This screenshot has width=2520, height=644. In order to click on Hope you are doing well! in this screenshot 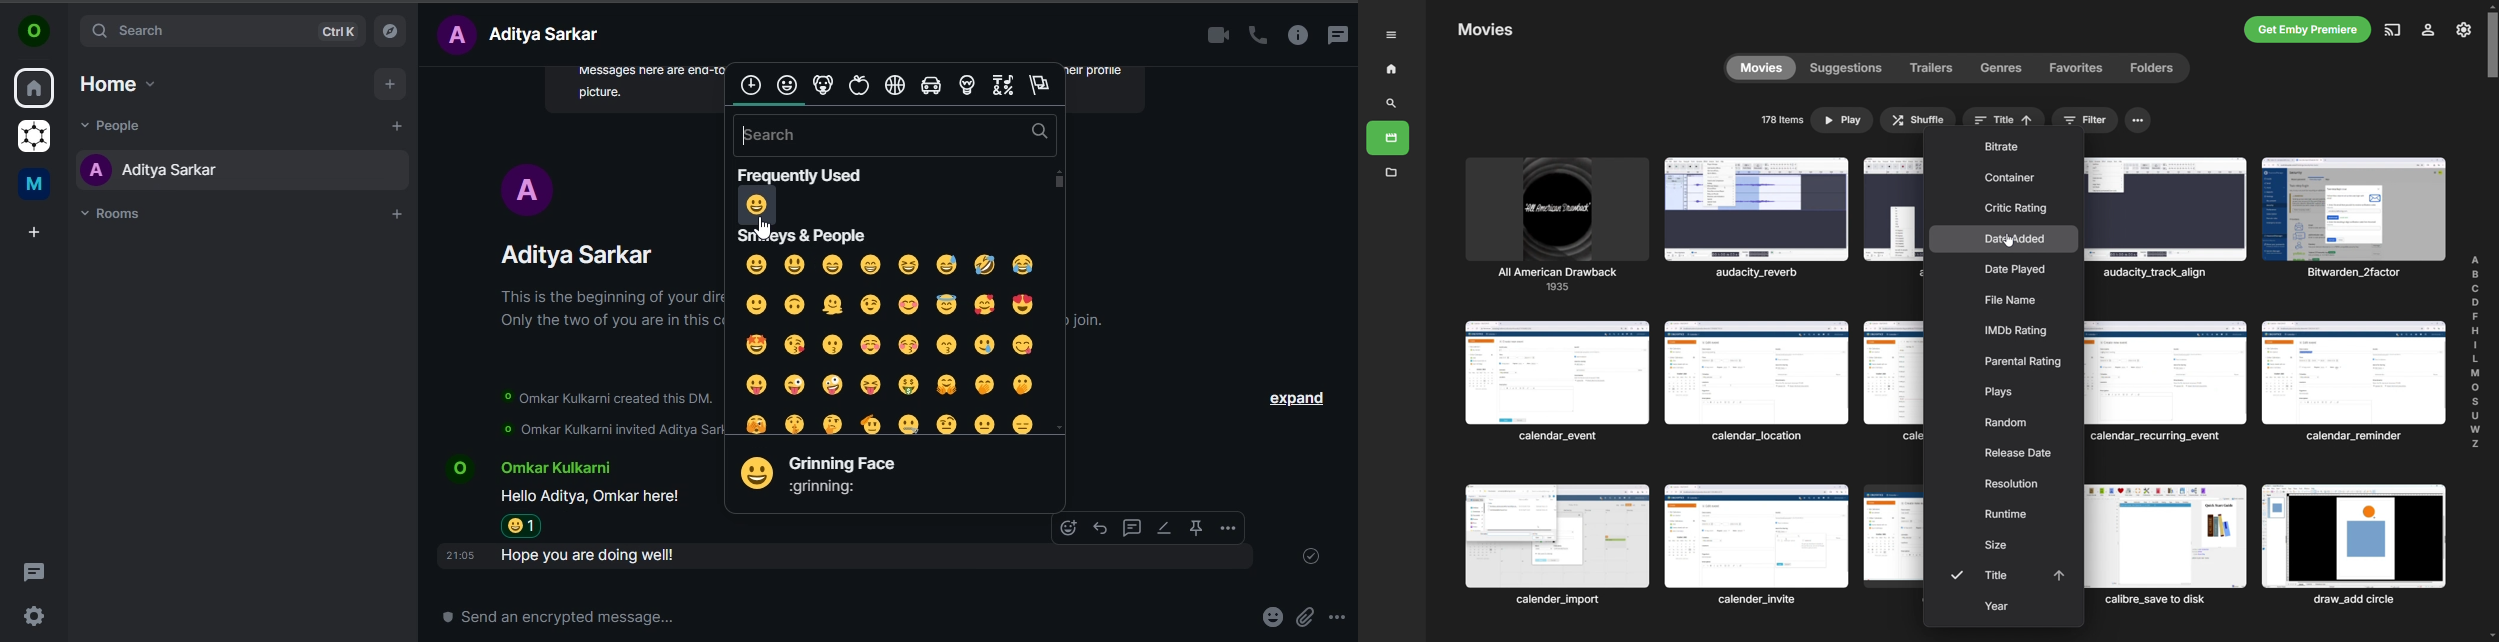, I will do `click(597, 556)`.